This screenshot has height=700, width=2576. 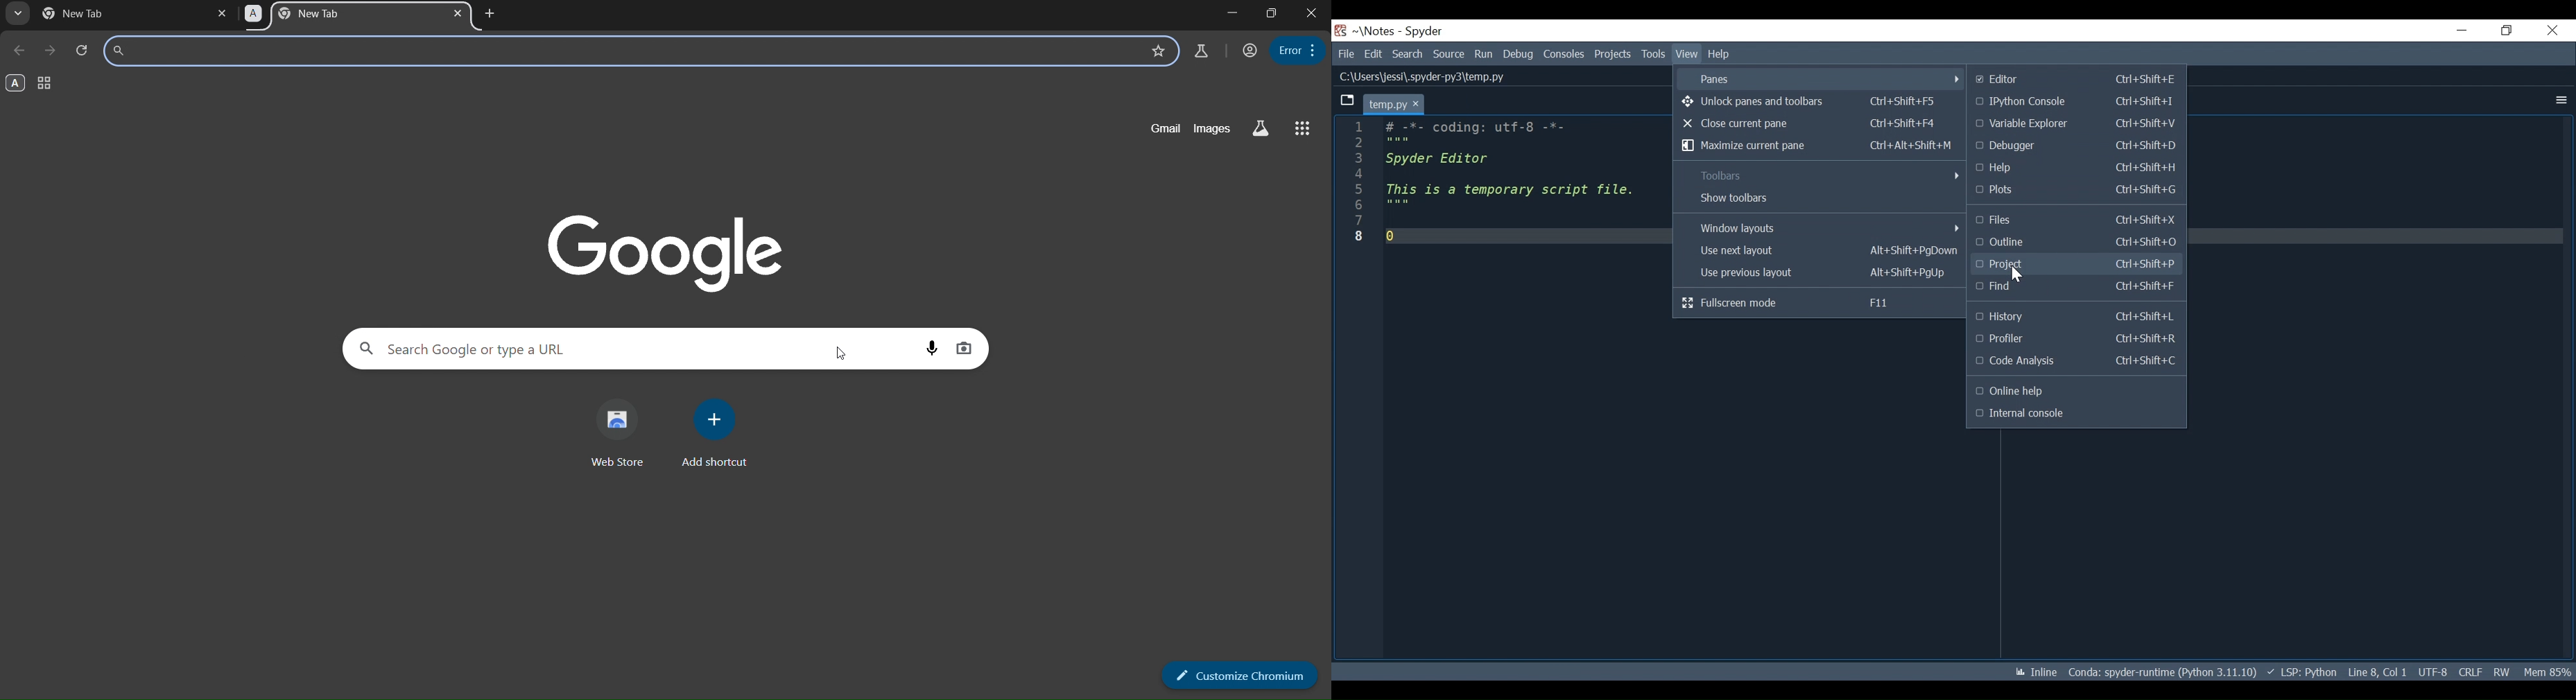 I want to click on Edit, so click(x=1373, y=54).